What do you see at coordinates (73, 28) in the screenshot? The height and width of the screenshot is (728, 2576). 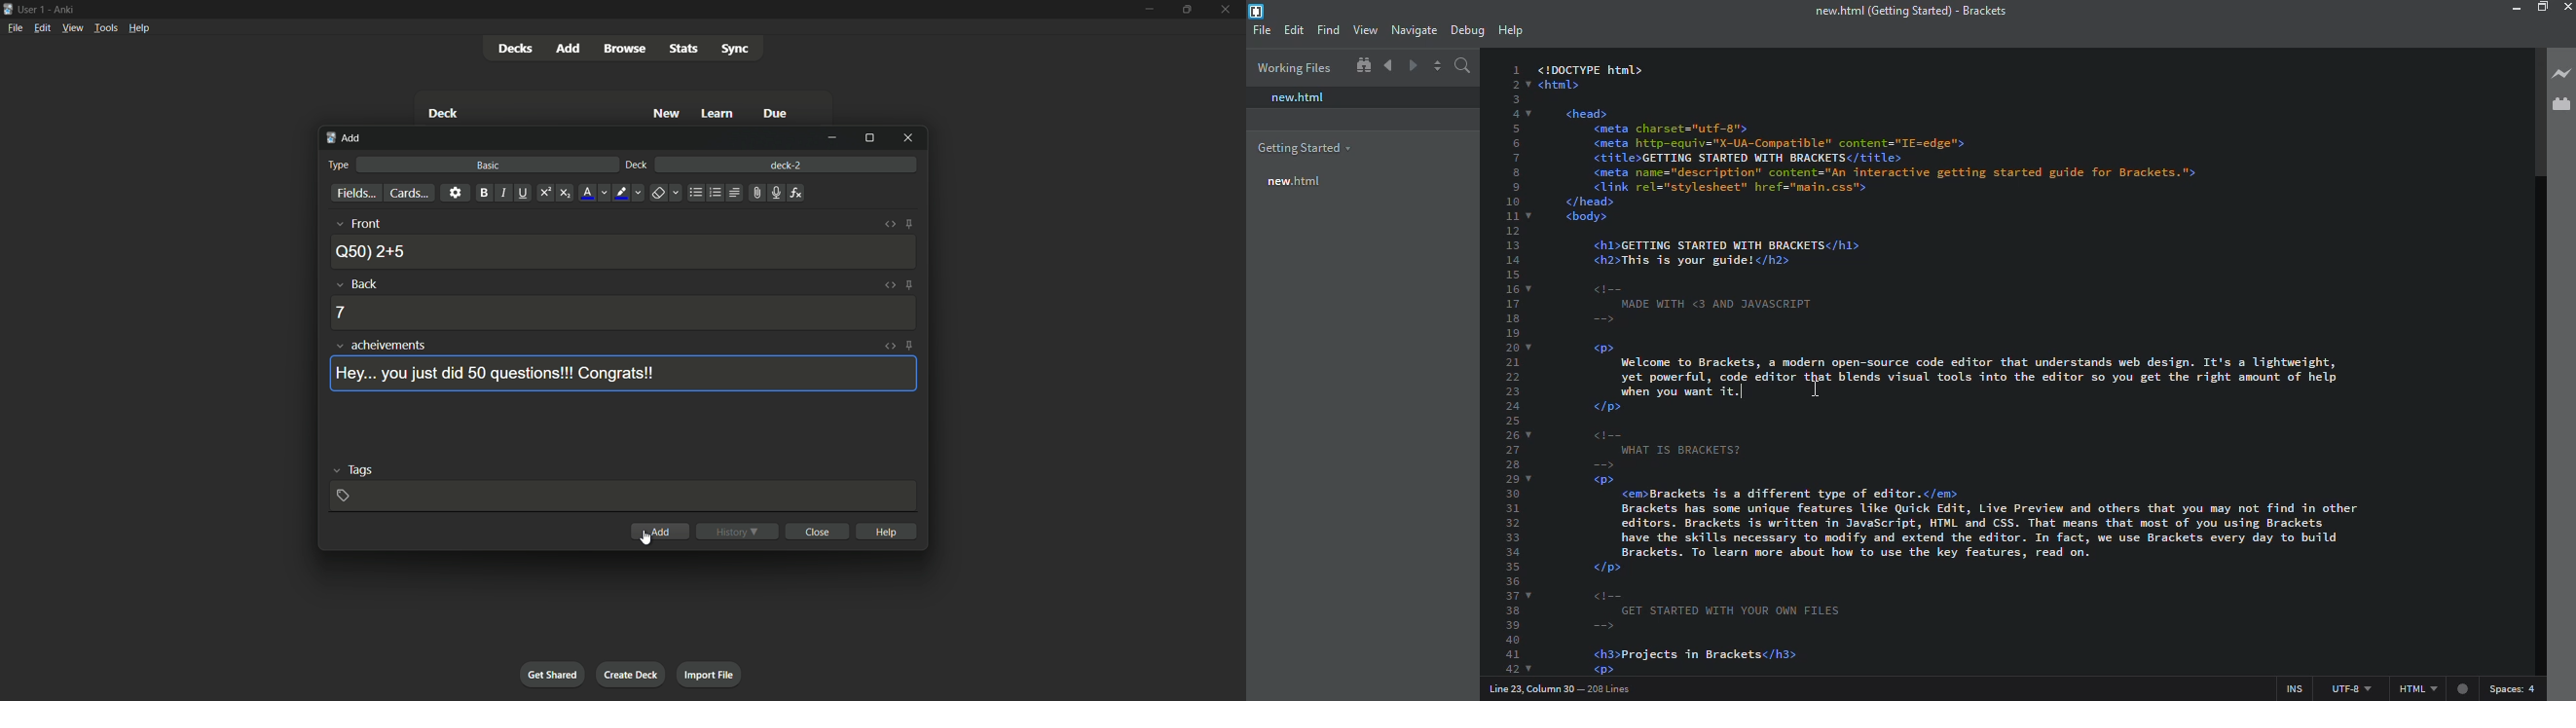 I see `view menu` at bounding box center [73, 28].